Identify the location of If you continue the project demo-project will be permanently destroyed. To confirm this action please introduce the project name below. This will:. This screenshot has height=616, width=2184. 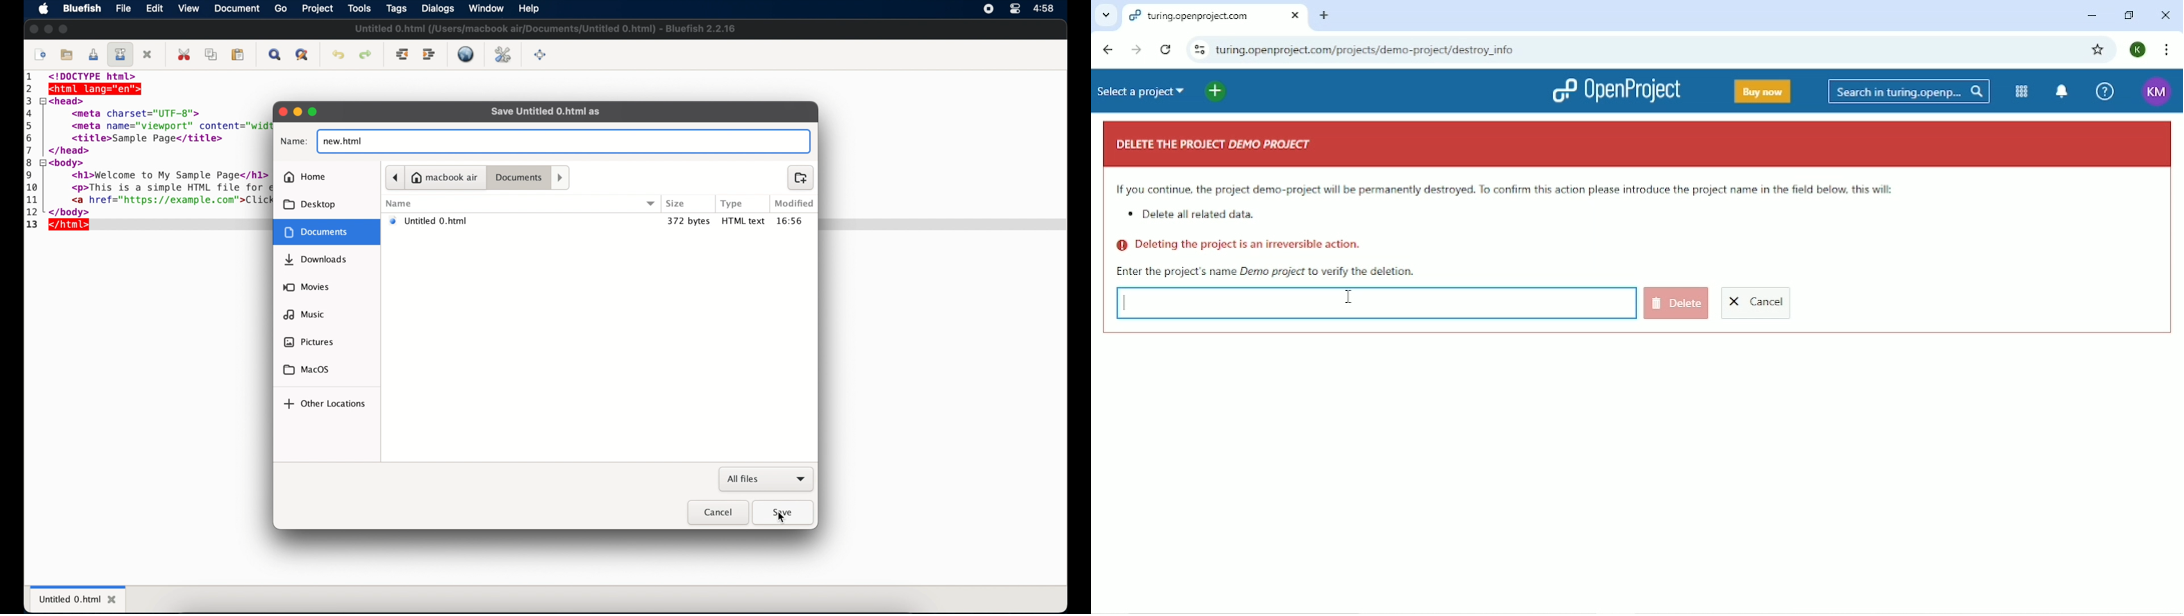
(1507, 190).